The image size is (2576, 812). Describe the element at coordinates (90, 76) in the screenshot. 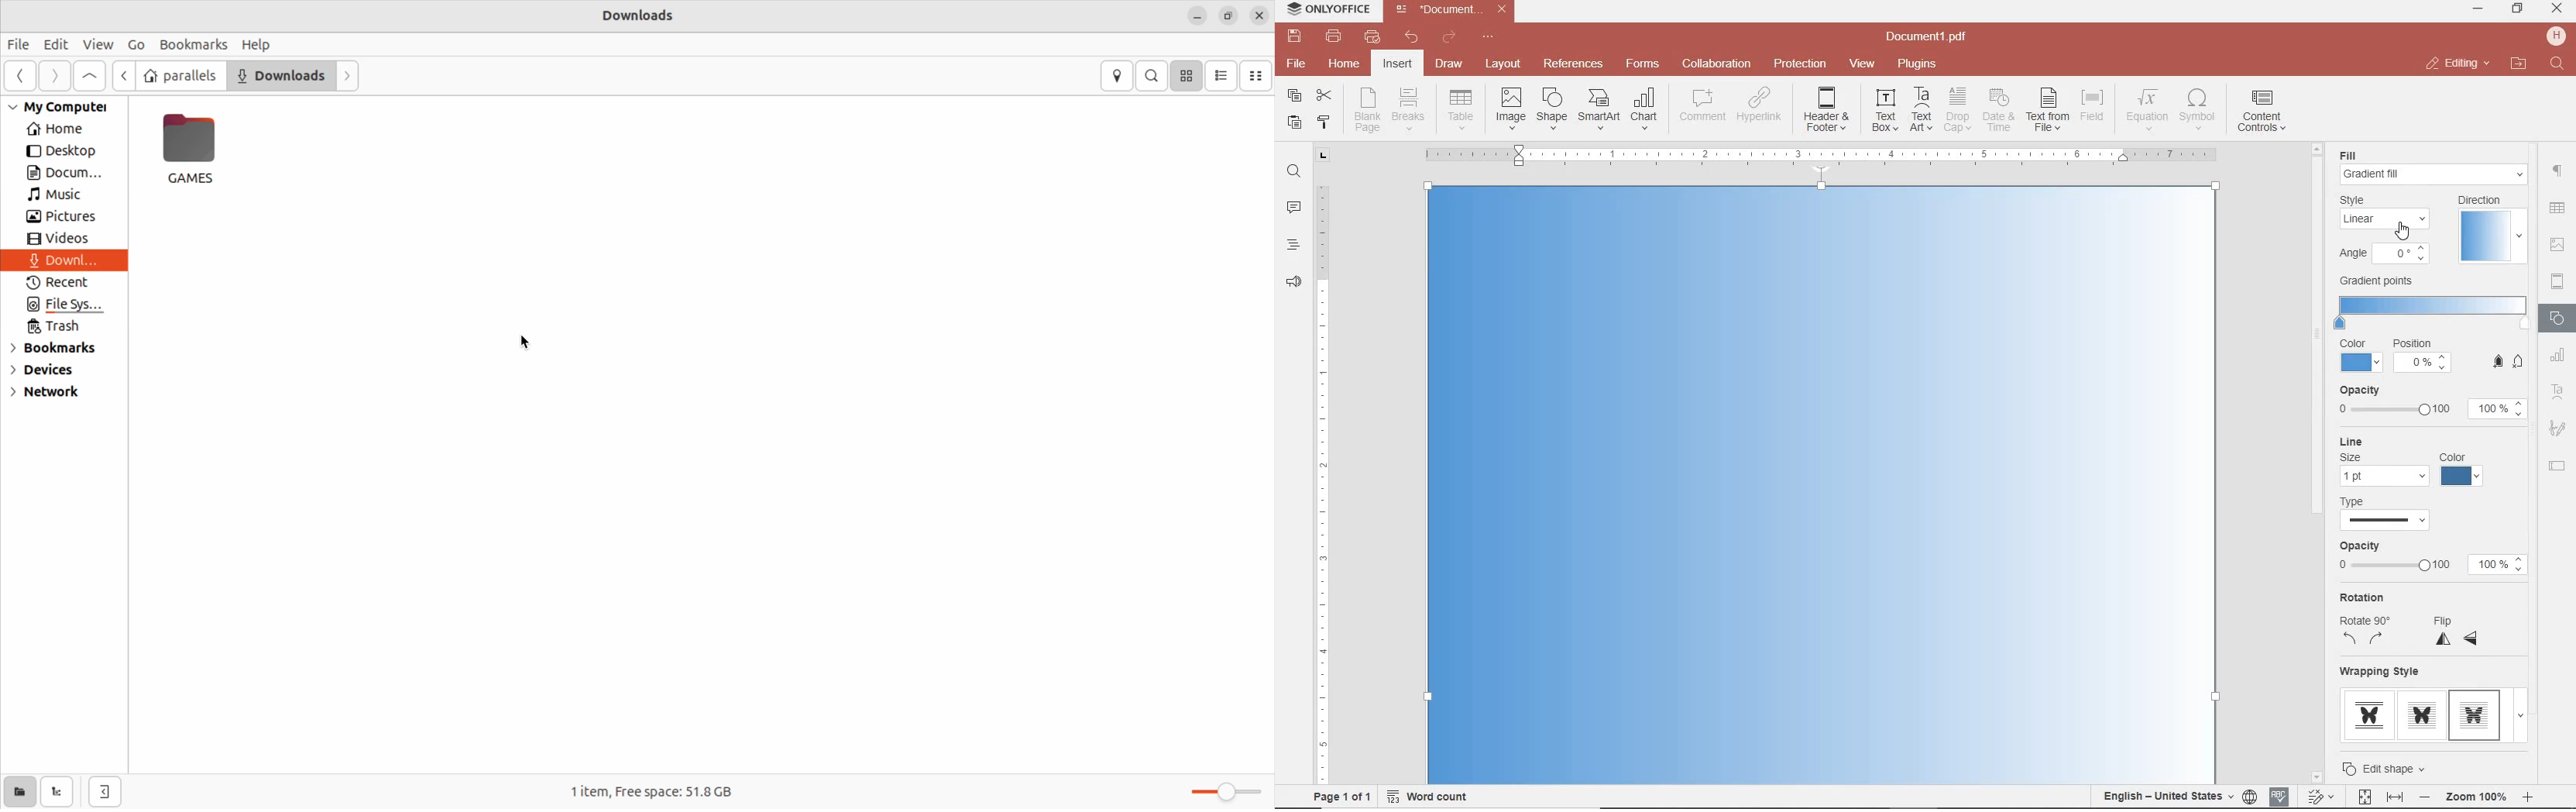

I see `Go up` at that location.